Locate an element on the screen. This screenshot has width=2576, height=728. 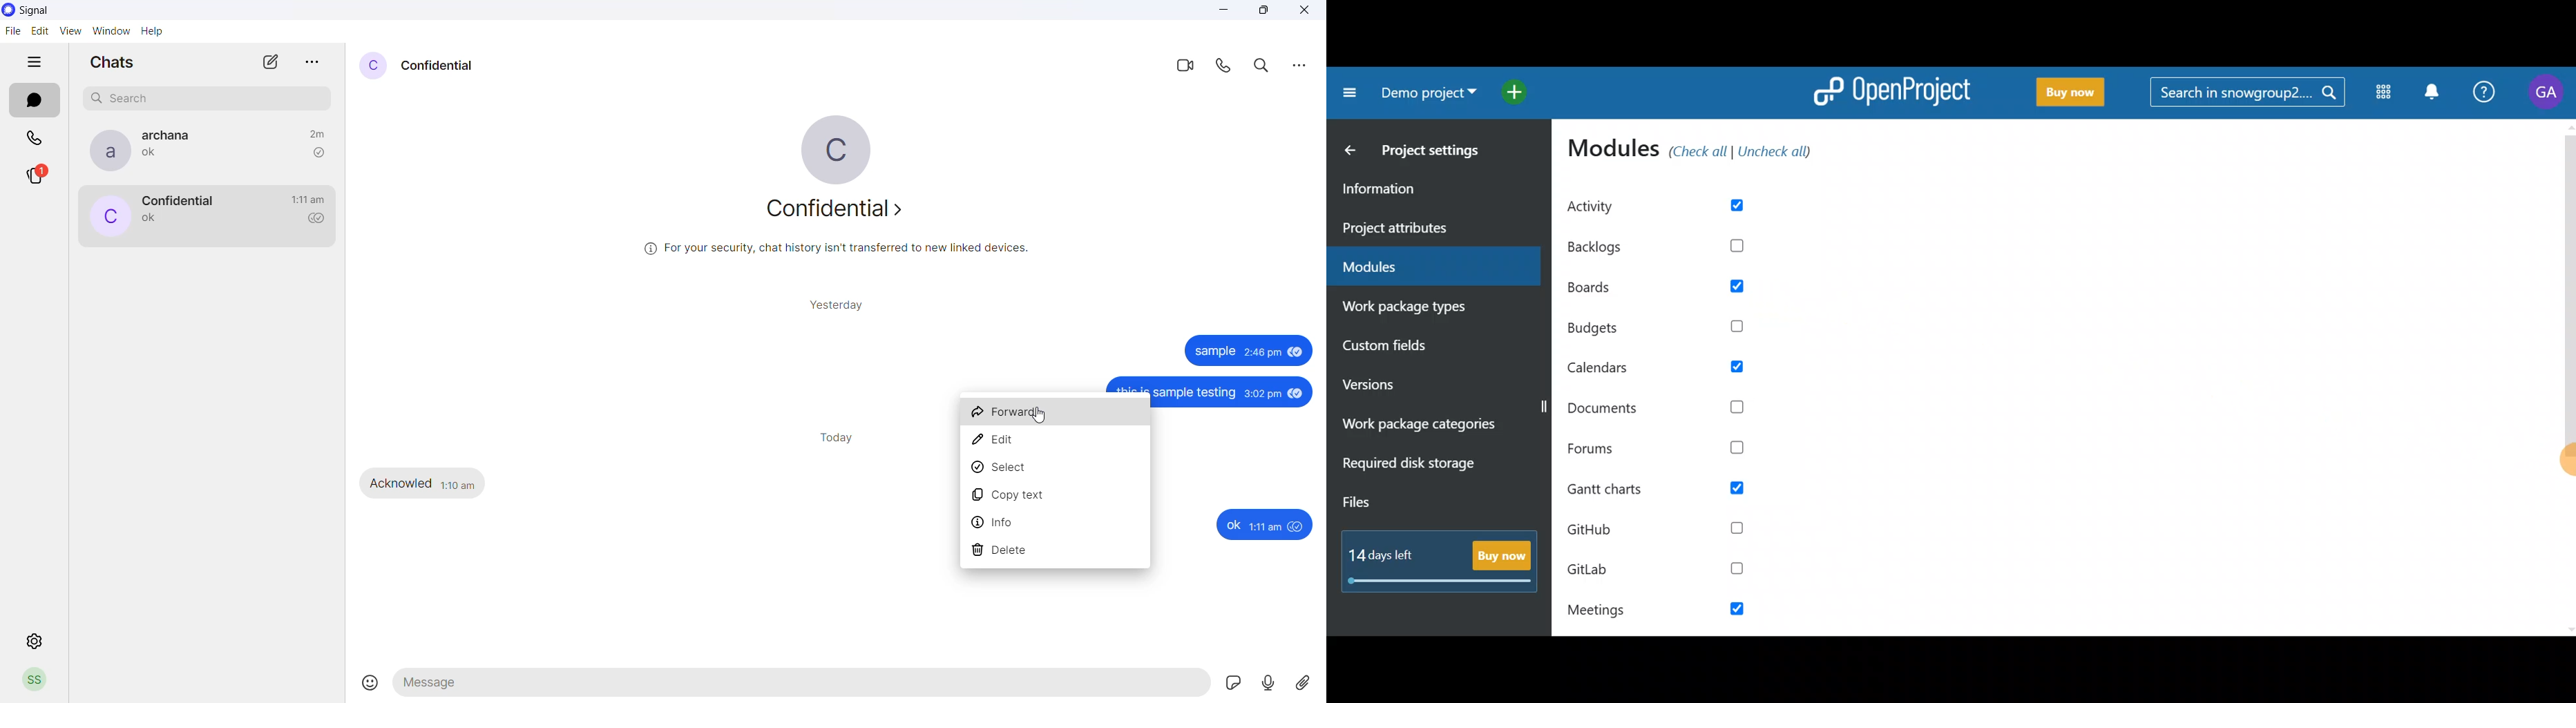
minimize is located at coordinates (1225, 14).